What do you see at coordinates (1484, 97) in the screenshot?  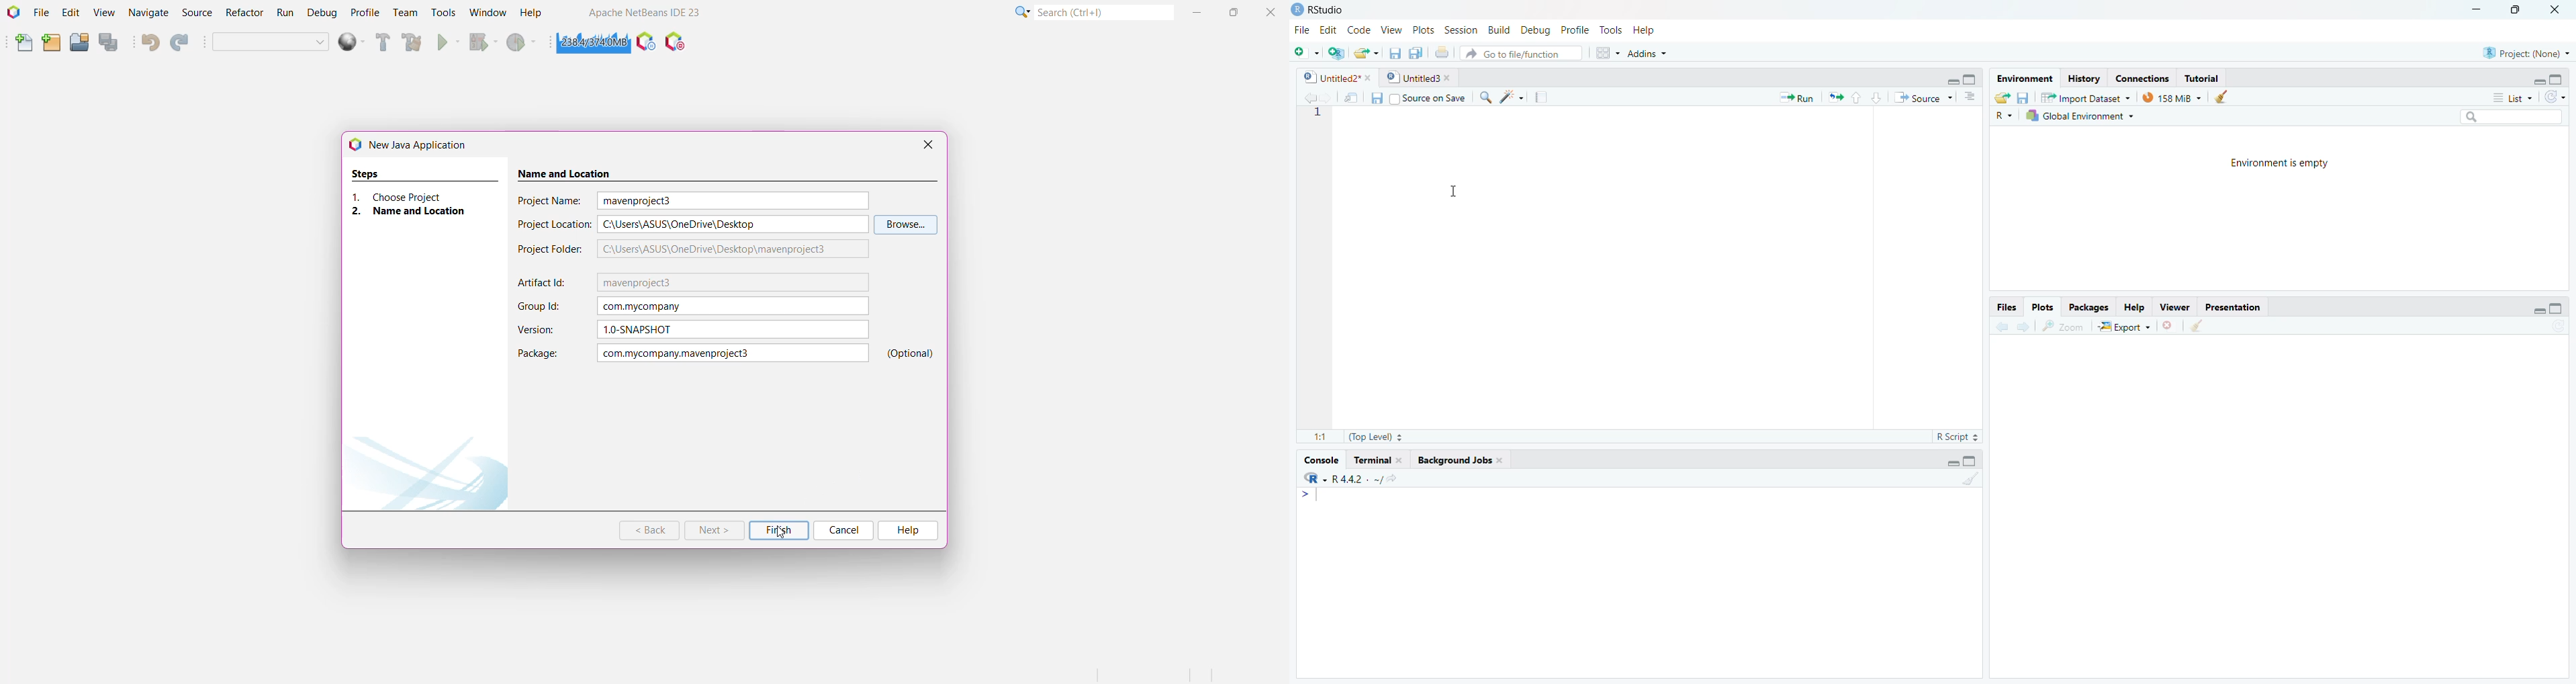 I see `find replace` at bounding box center [1484, 97].